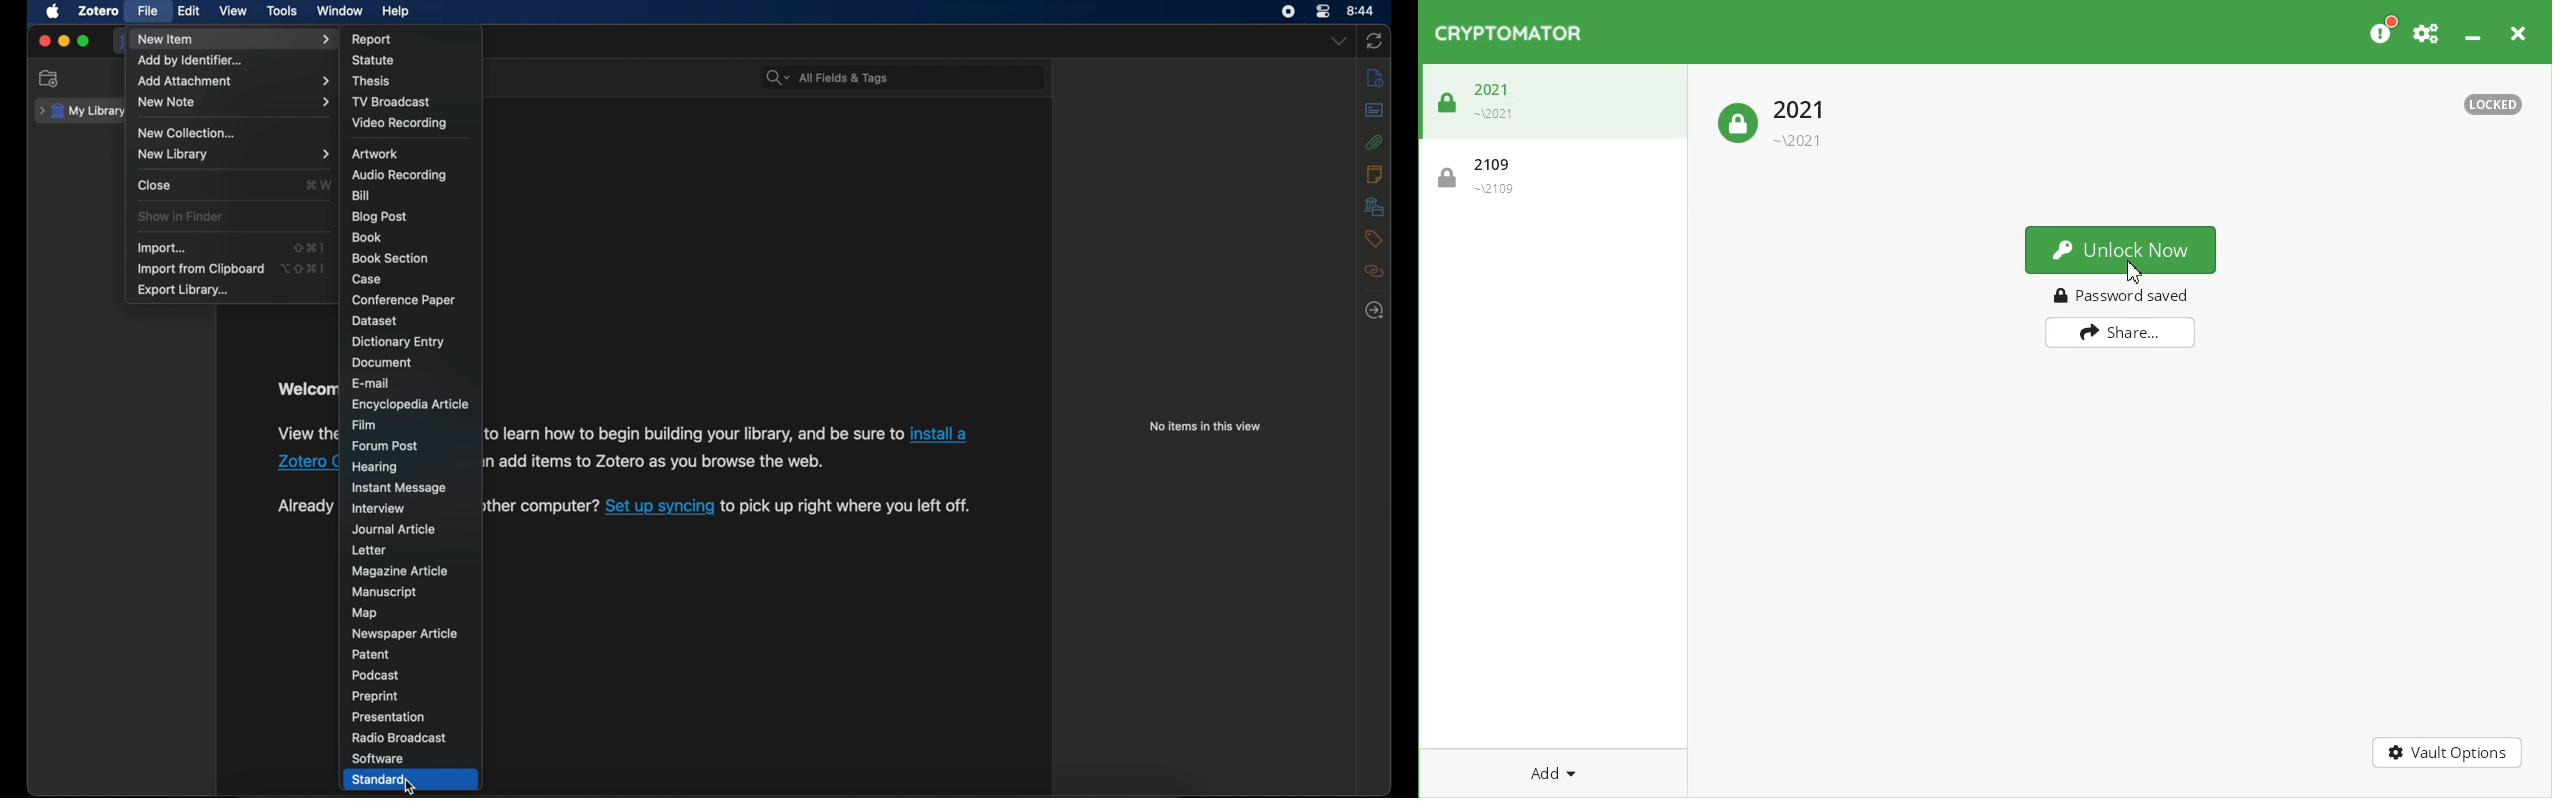 The height and width of the screenshot is (812, 2576). Describe the element at coordinates (1325, 12) in the screenshot. I see `control center` at that location.